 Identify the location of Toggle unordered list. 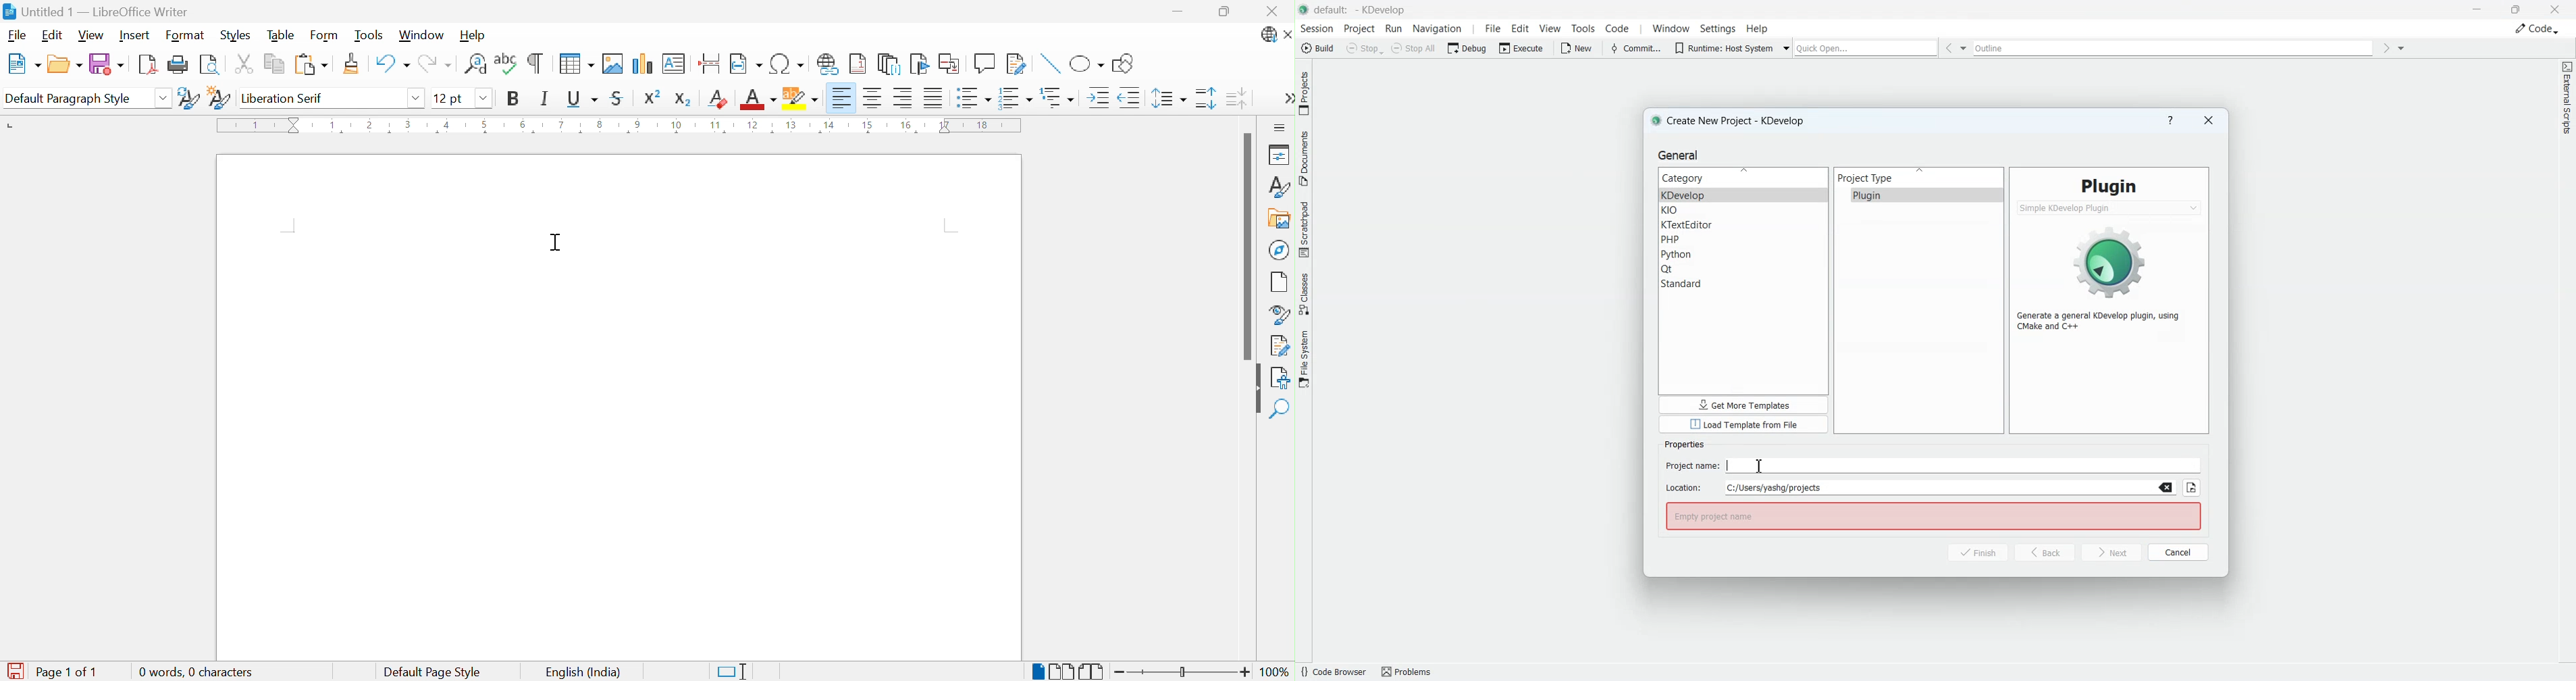
(974, 100).